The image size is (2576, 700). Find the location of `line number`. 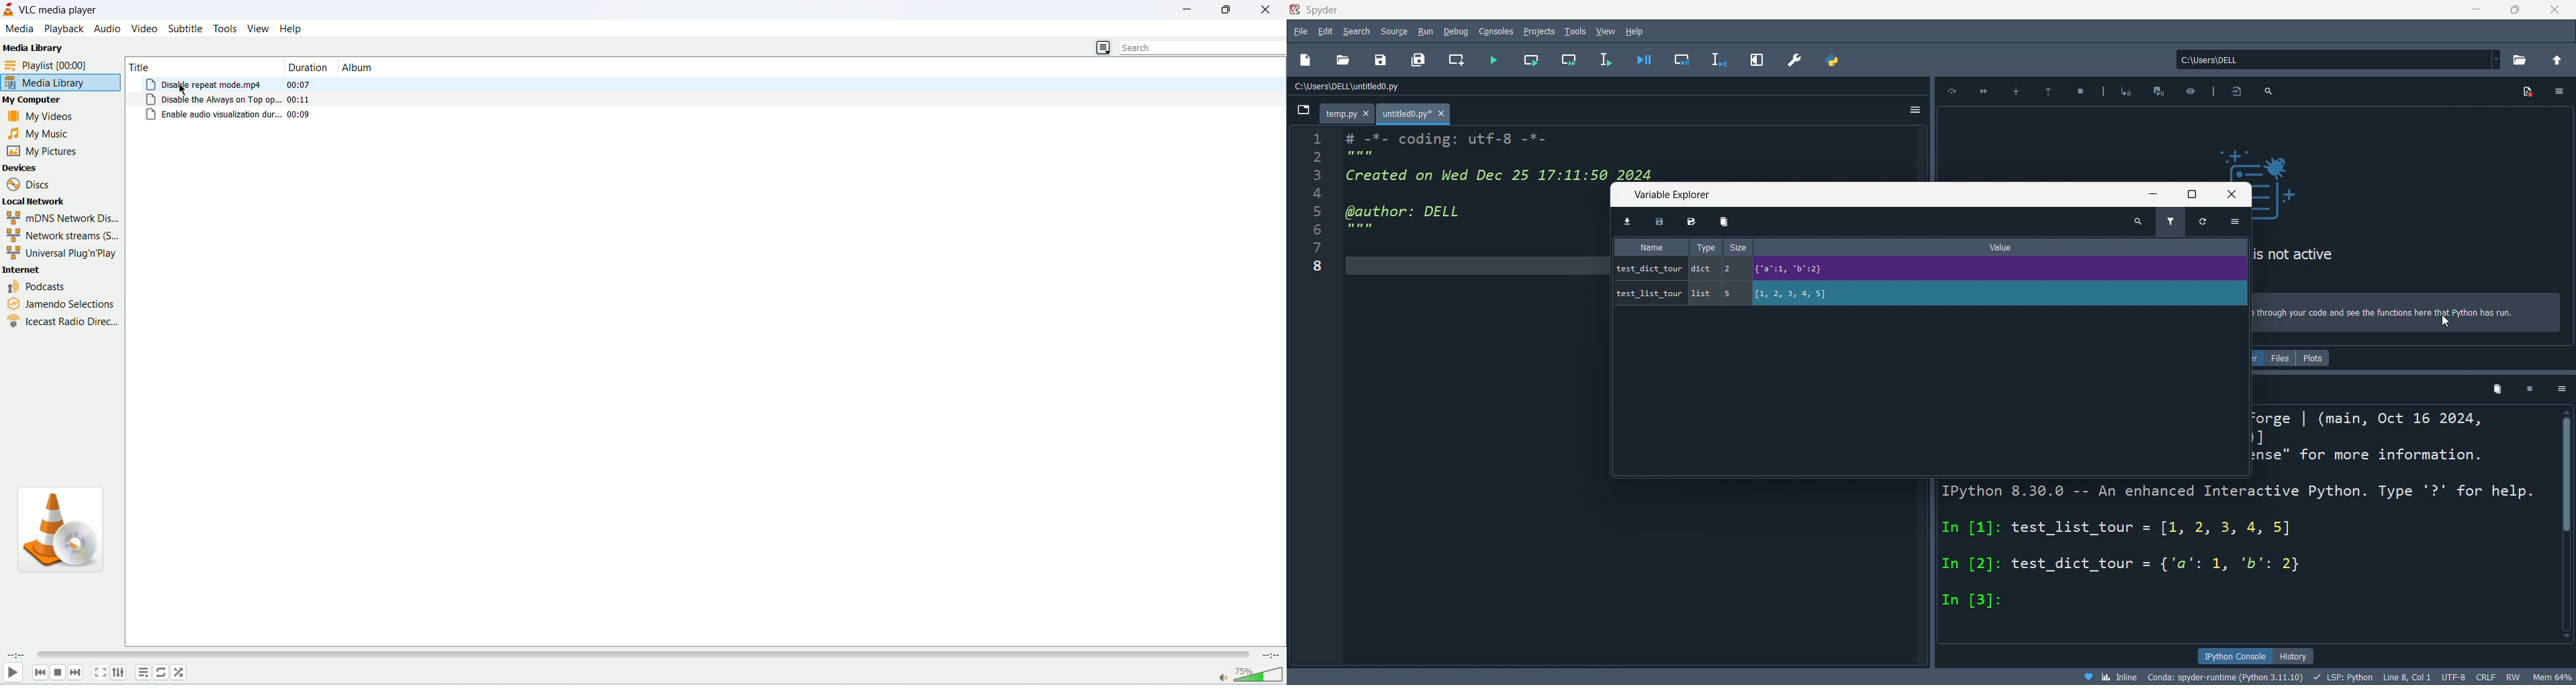

line number is located at coordinates (1322, 396).